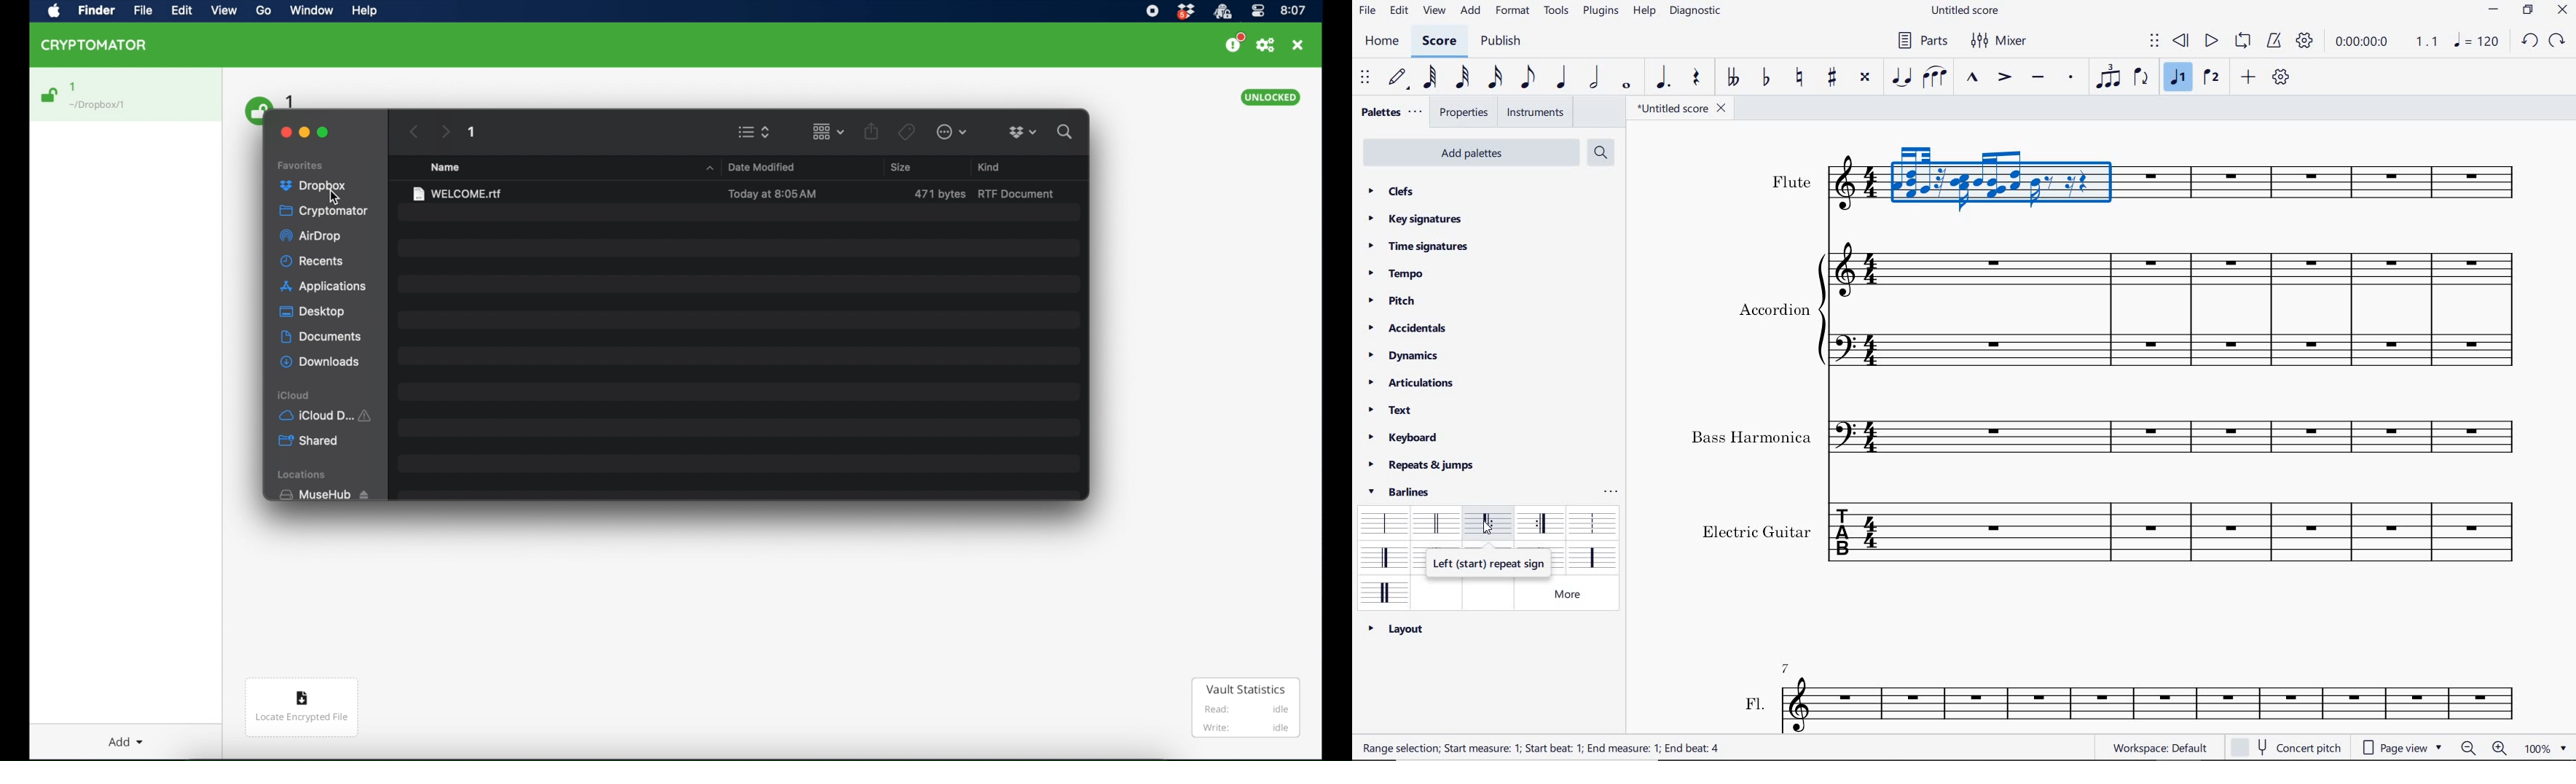 This screenshot has height=784, width=2576. What do you see at coordinates (775, 194) in the screenshot?
I see `date` at bounding box center [775, 194].